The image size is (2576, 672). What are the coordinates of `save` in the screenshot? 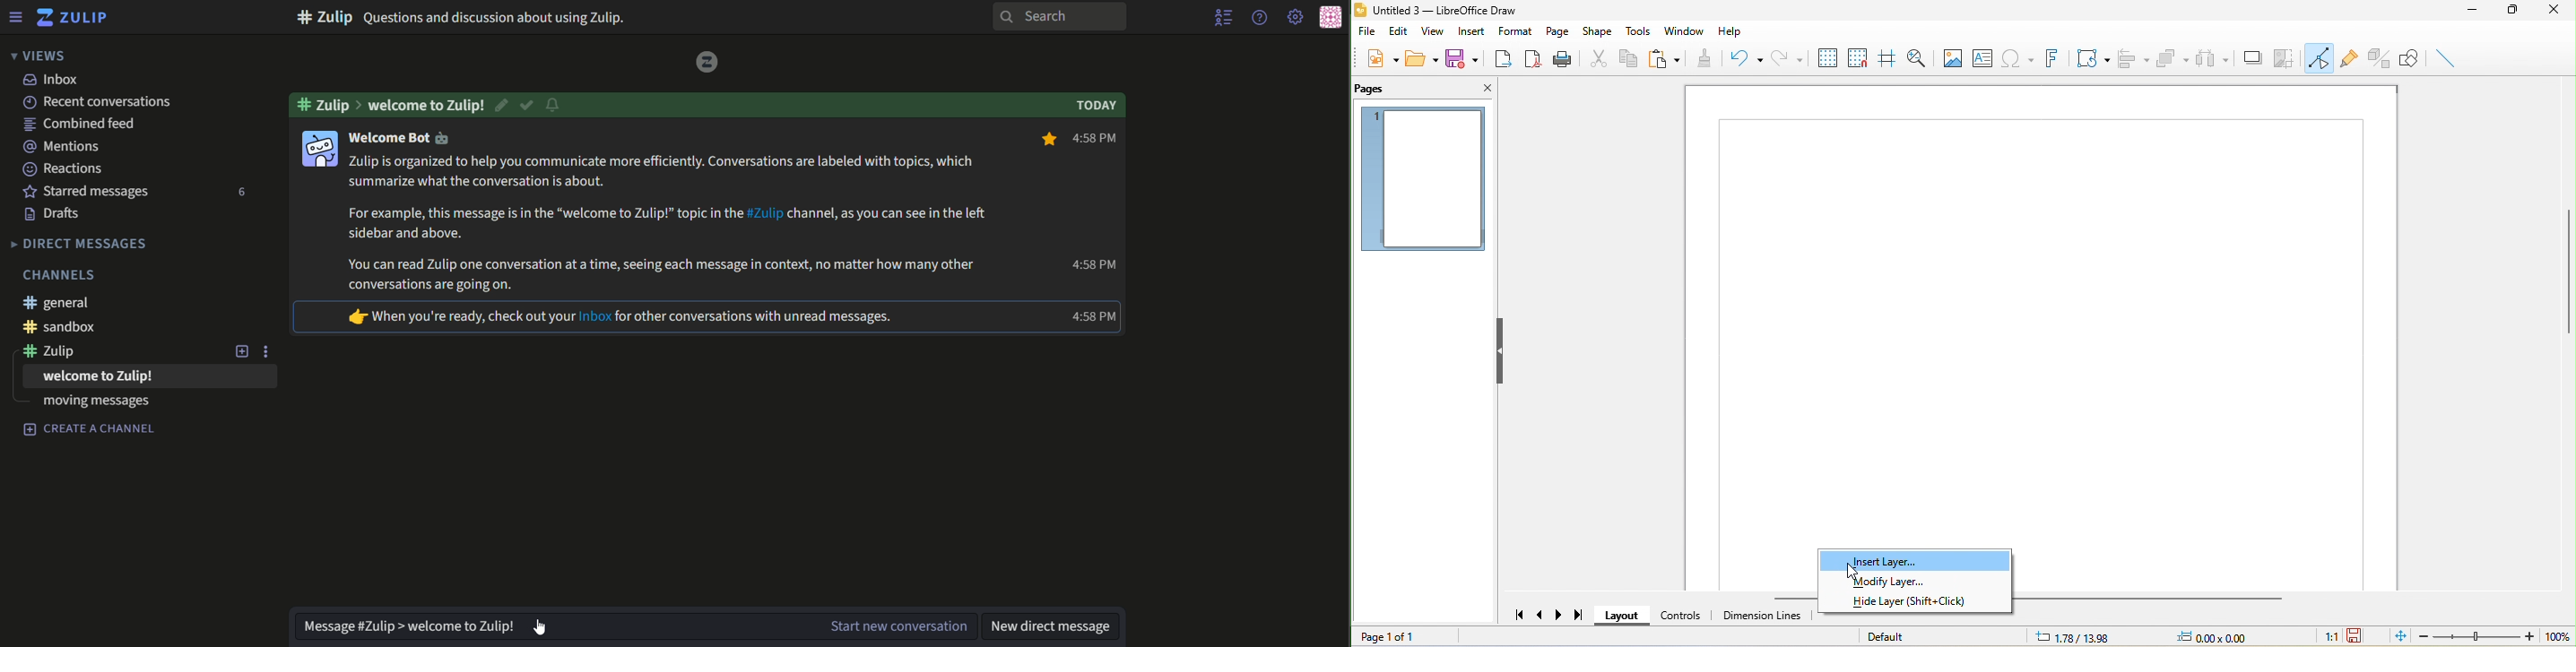 It's located at (1467, 58).